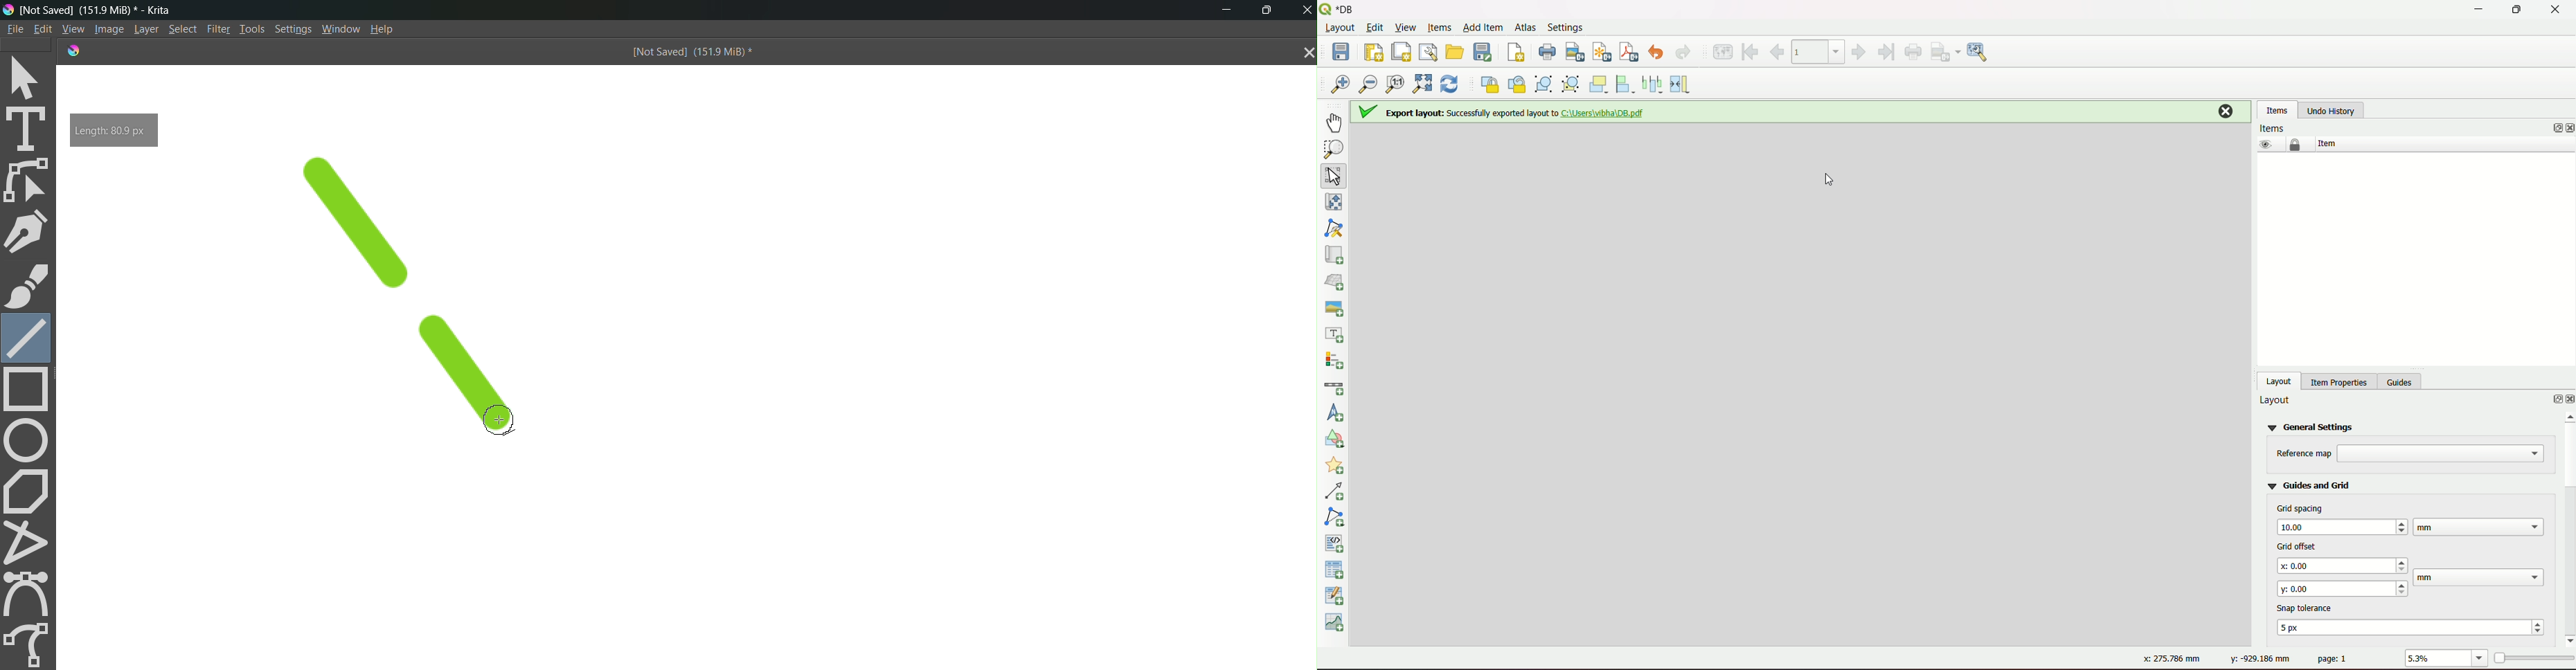 The image size is (2576, 672). What do you see at coordinates (341, 29) in the screenshot?
I see `Window` at bounding box center [341, 29].